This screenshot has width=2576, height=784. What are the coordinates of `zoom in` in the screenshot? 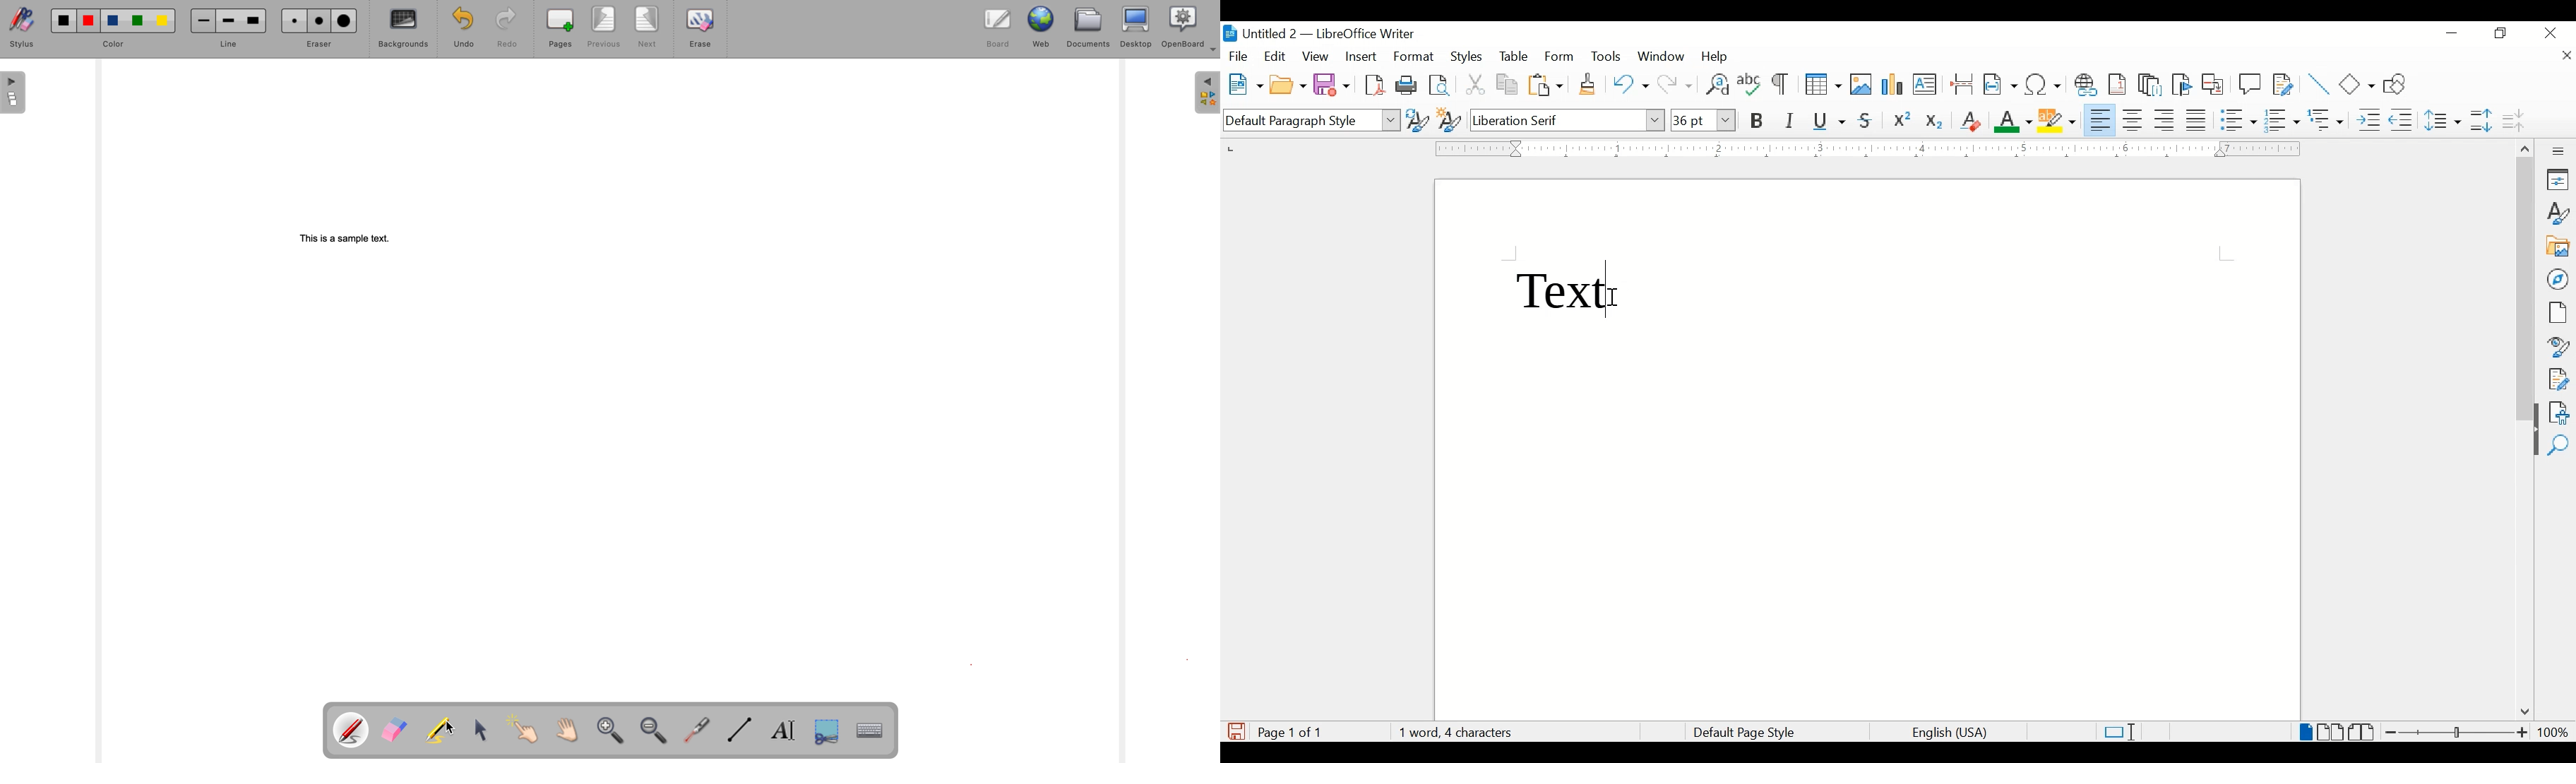 It's located at (613, 731).